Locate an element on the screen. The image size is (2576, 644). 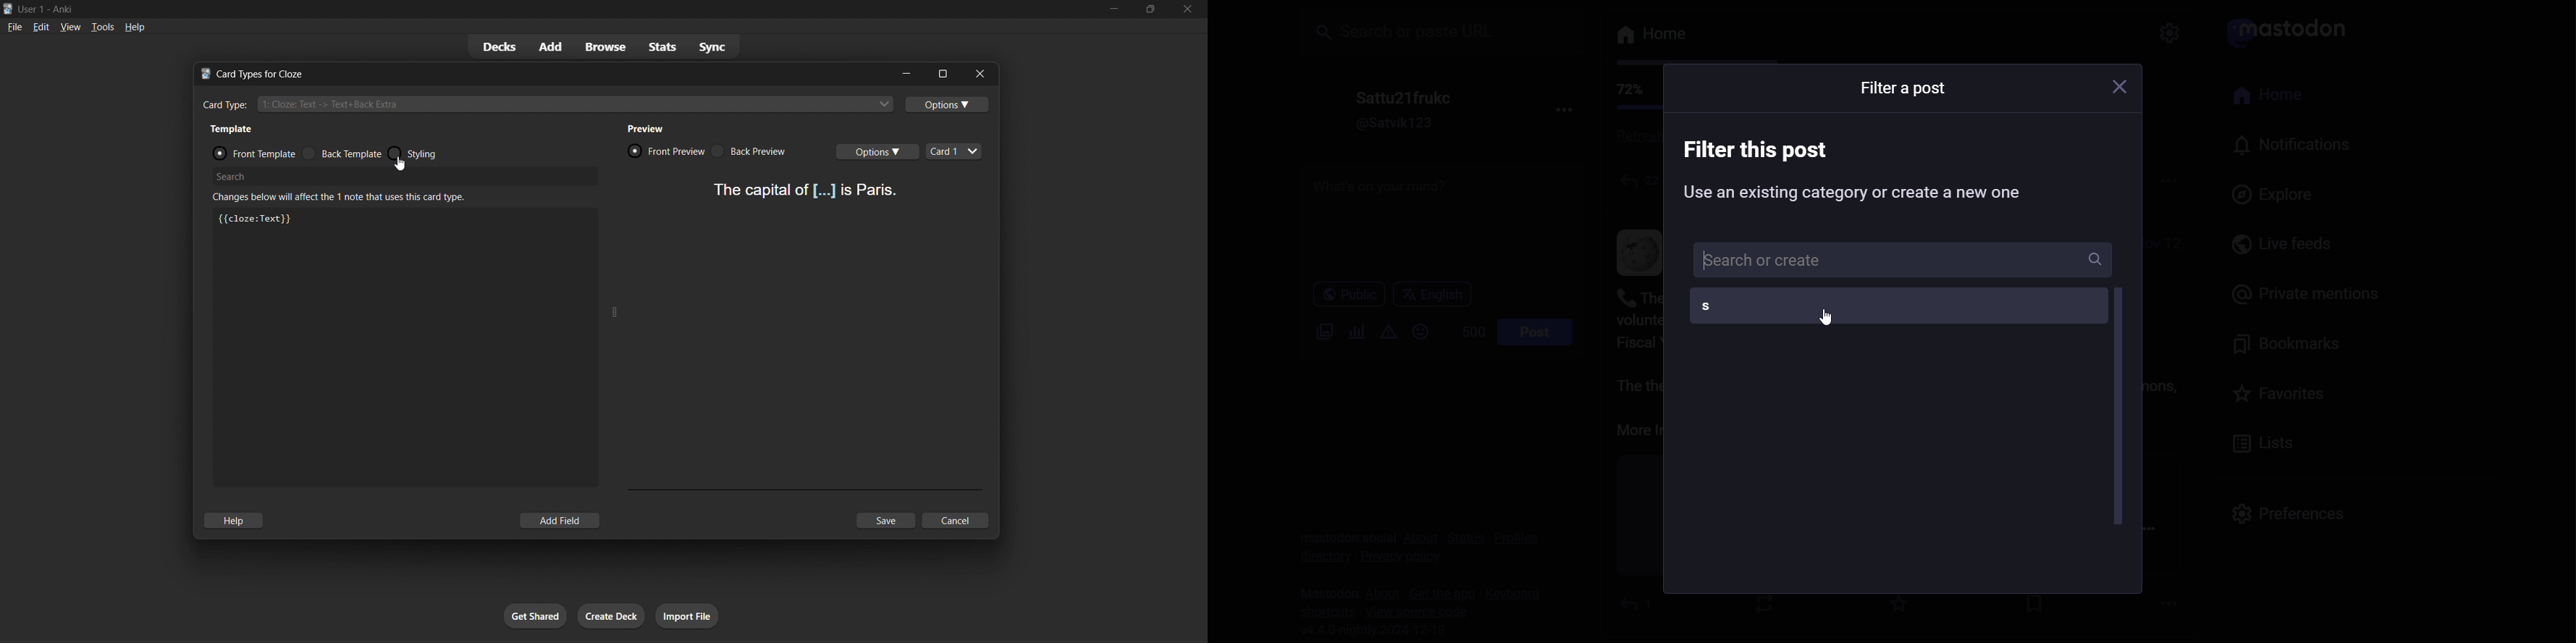
options toggle is located at coordinates (948, 106).